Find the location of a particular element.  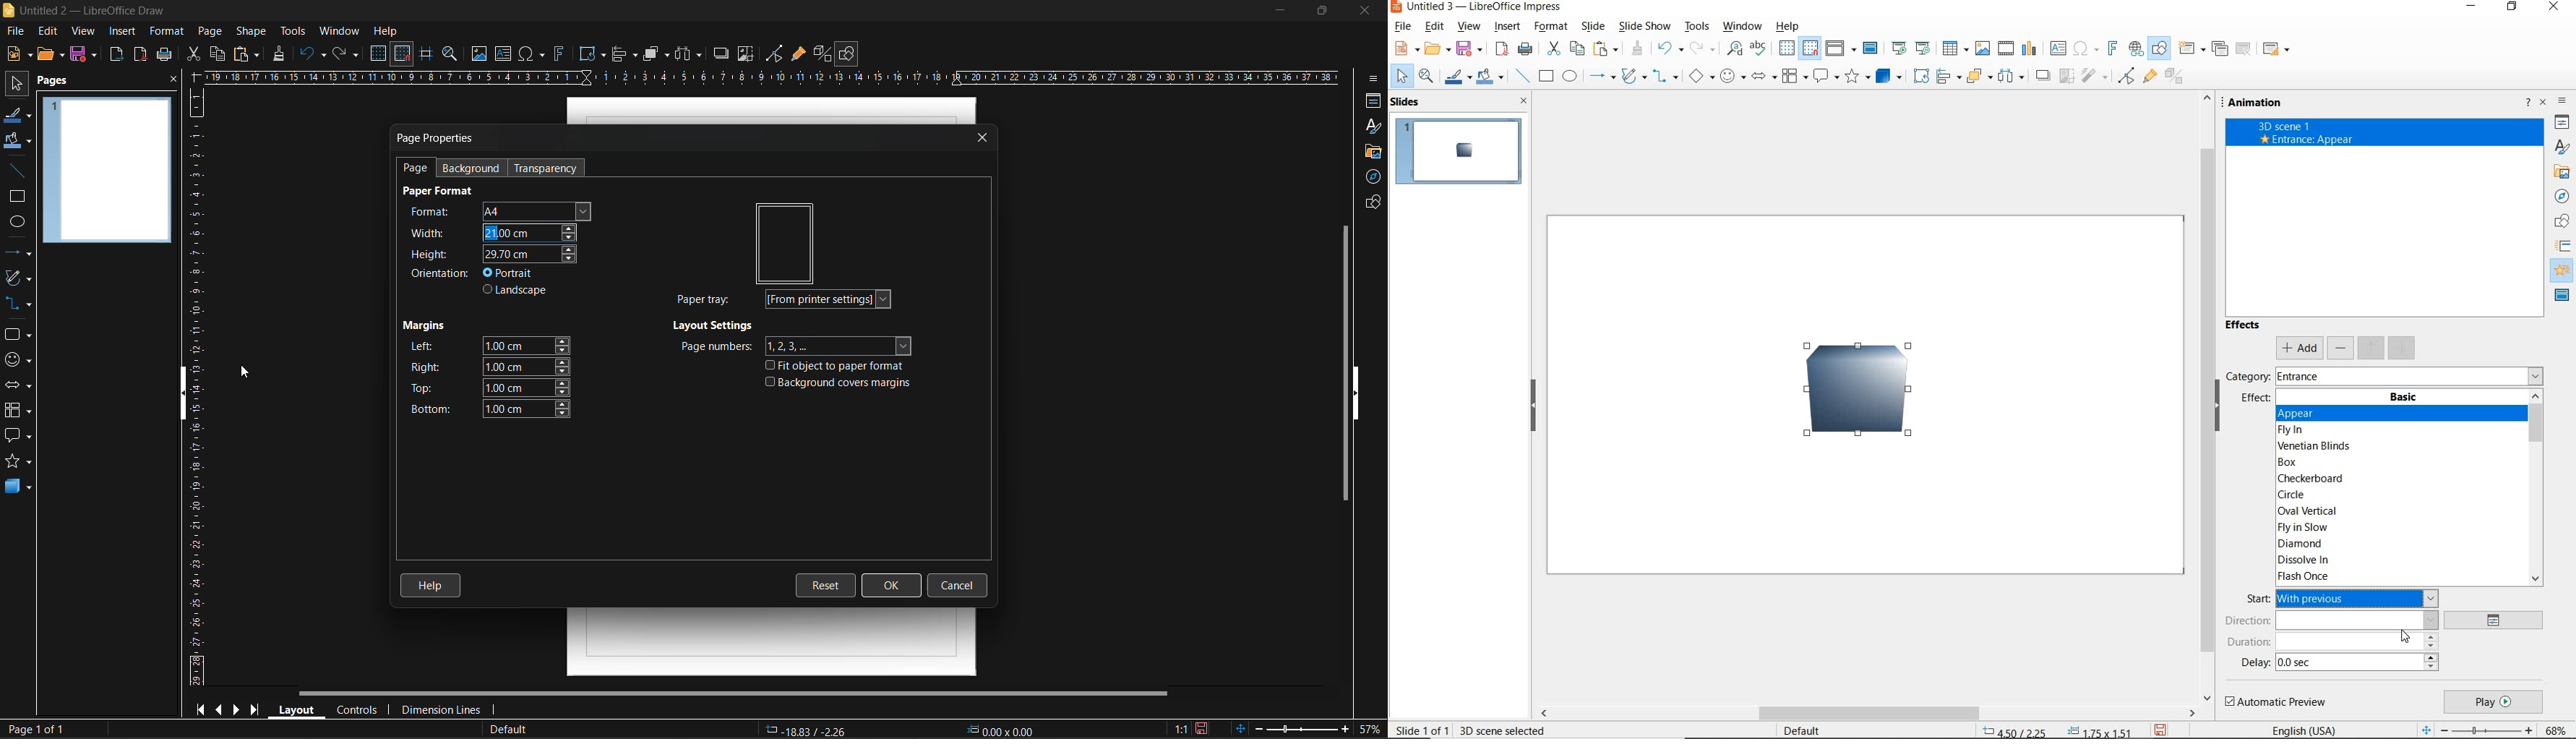

page is located at coordinates (417, 169).